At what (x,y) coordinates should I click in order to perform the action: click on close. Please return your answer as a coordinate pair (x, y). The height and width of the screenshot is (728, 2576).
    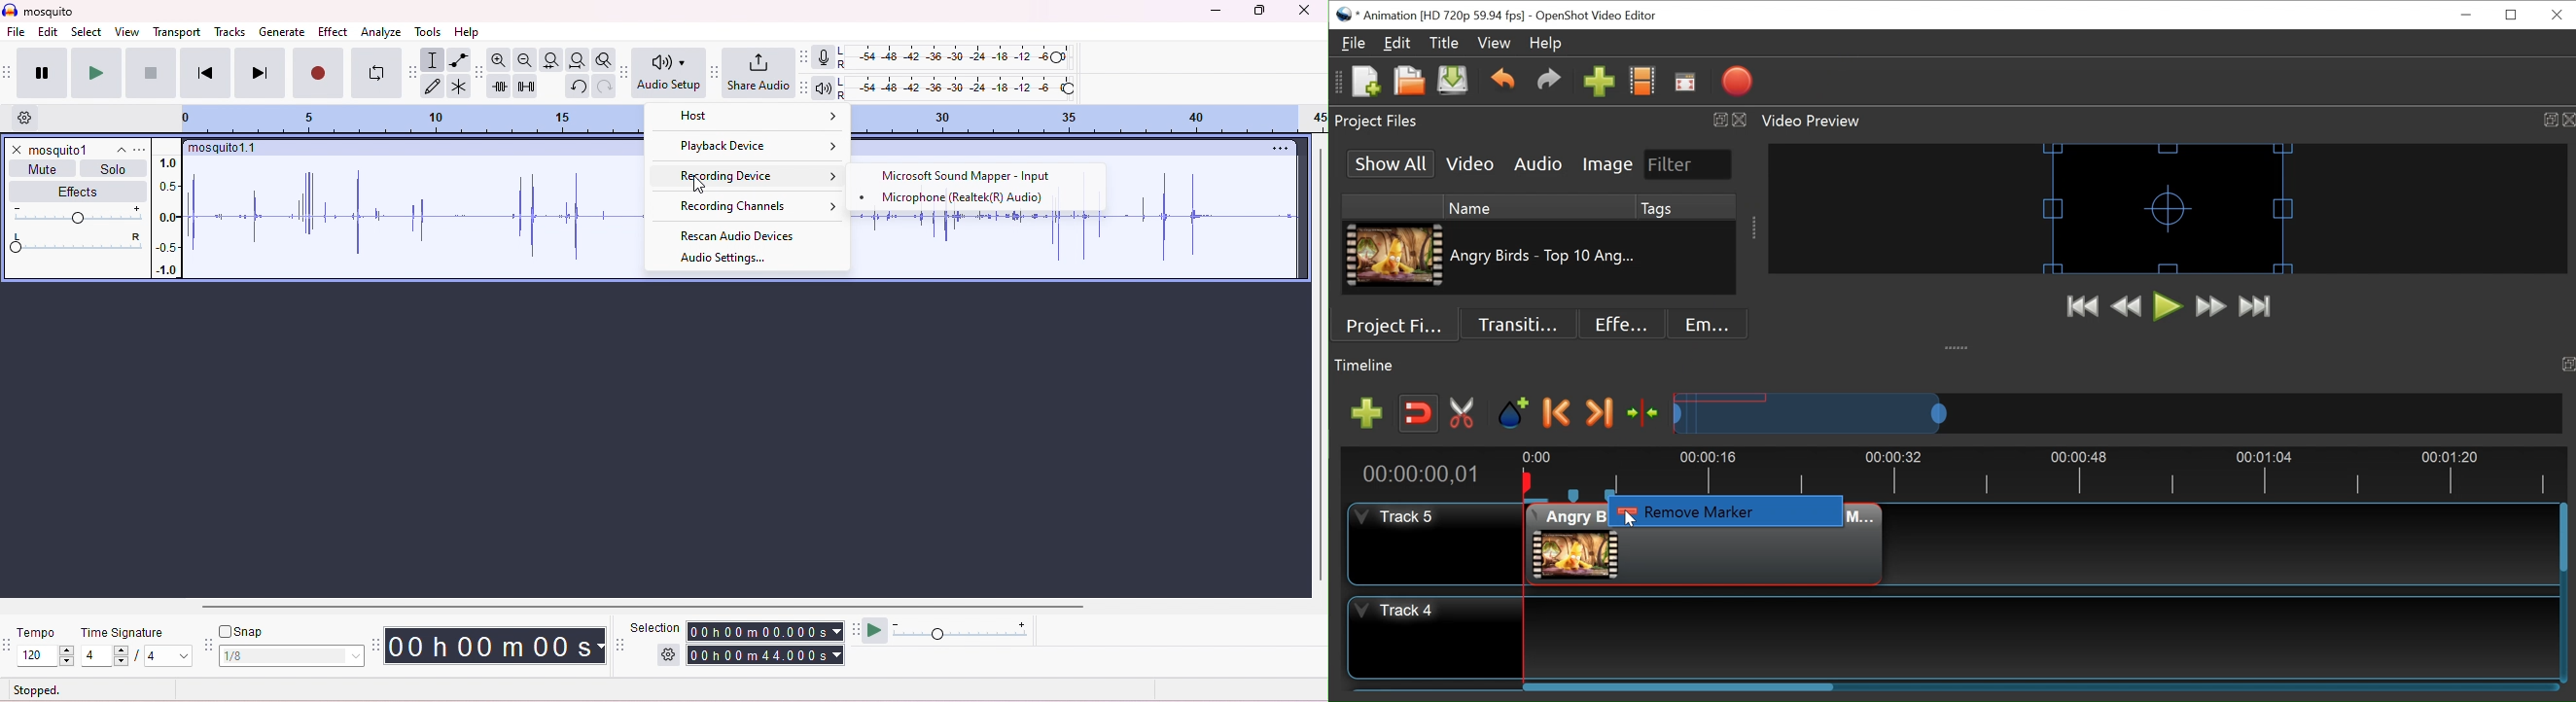
    Looking at the image, I should click on (16, 150).